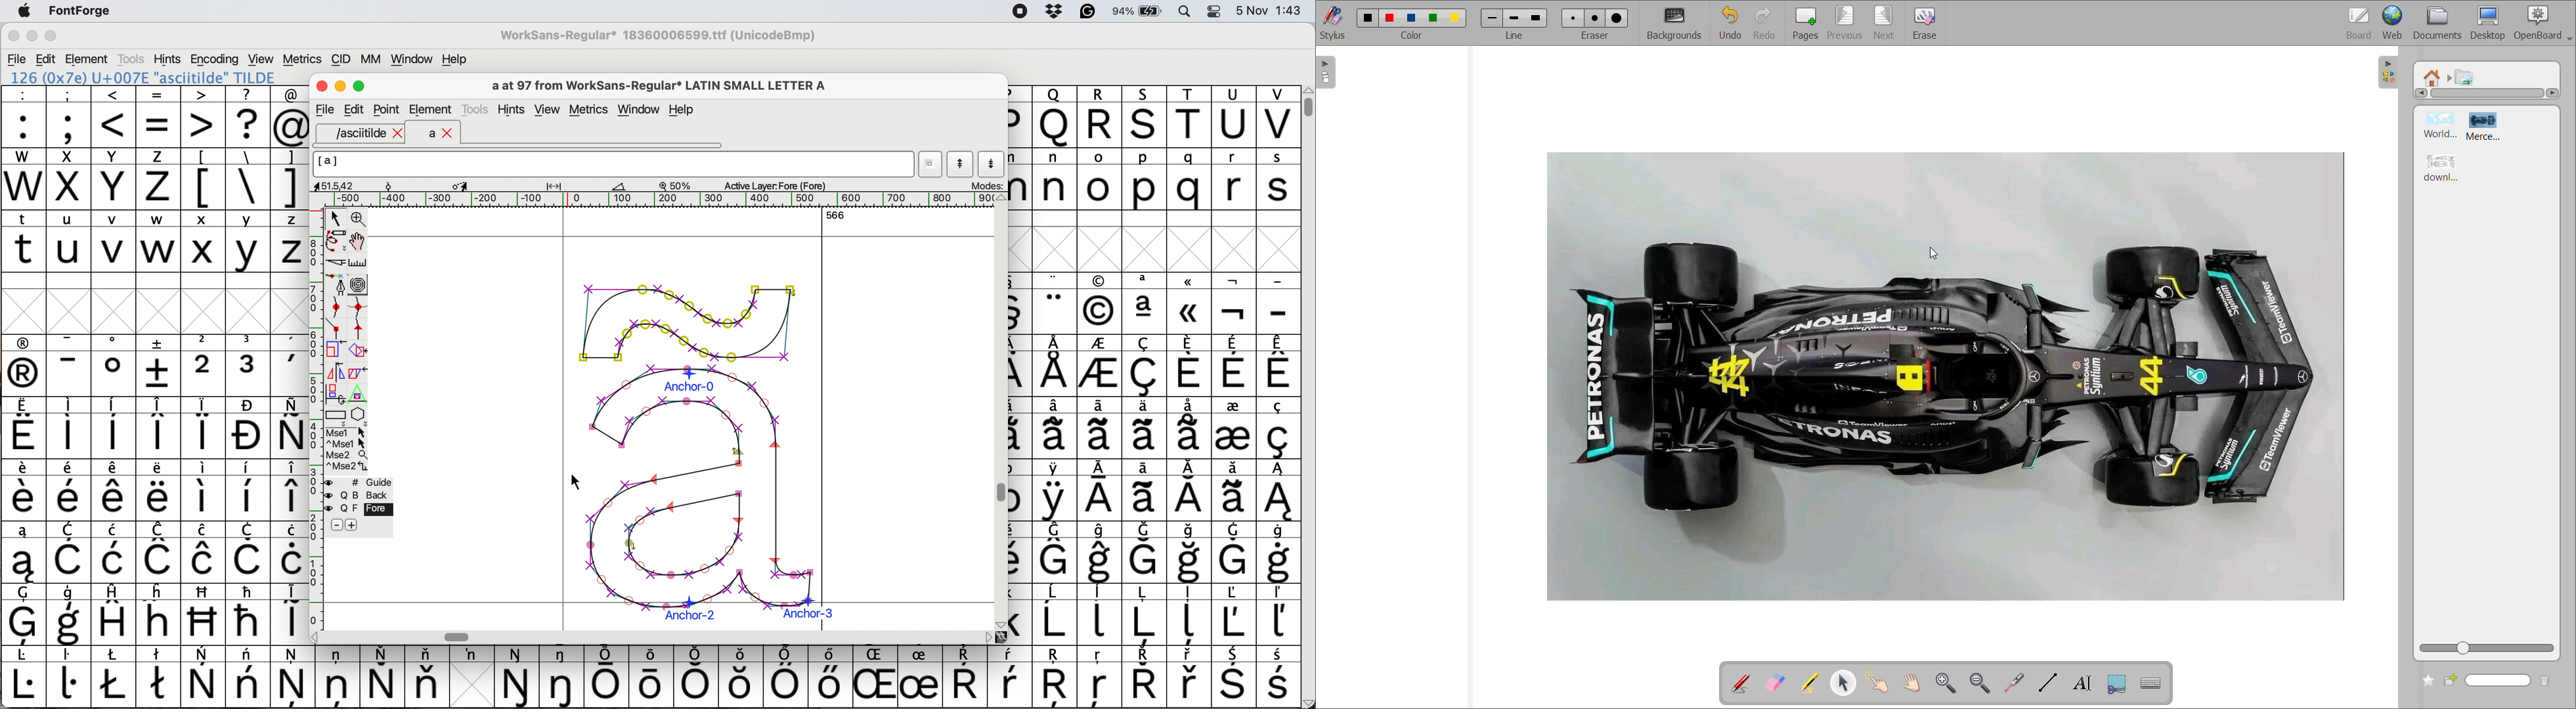 The image size is (2576, 728). I want to click on hints, so click(168, 58).